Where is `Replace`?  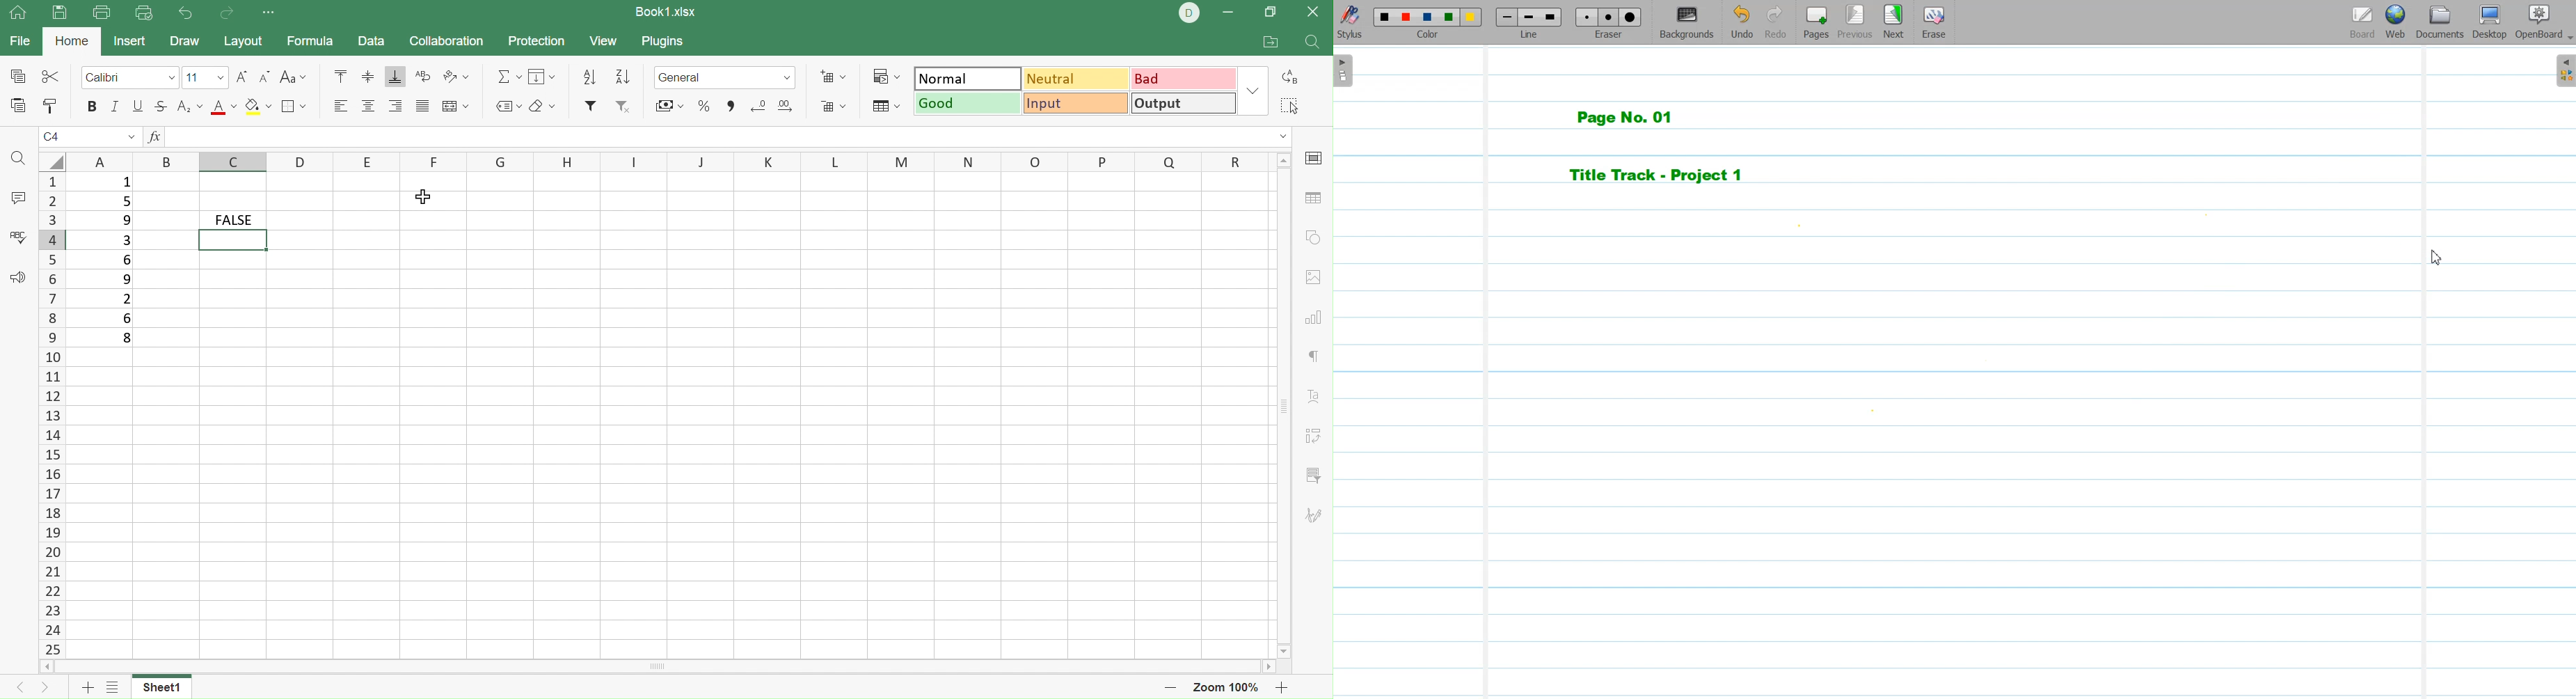
Replace is located at coordinates (1294, 75).